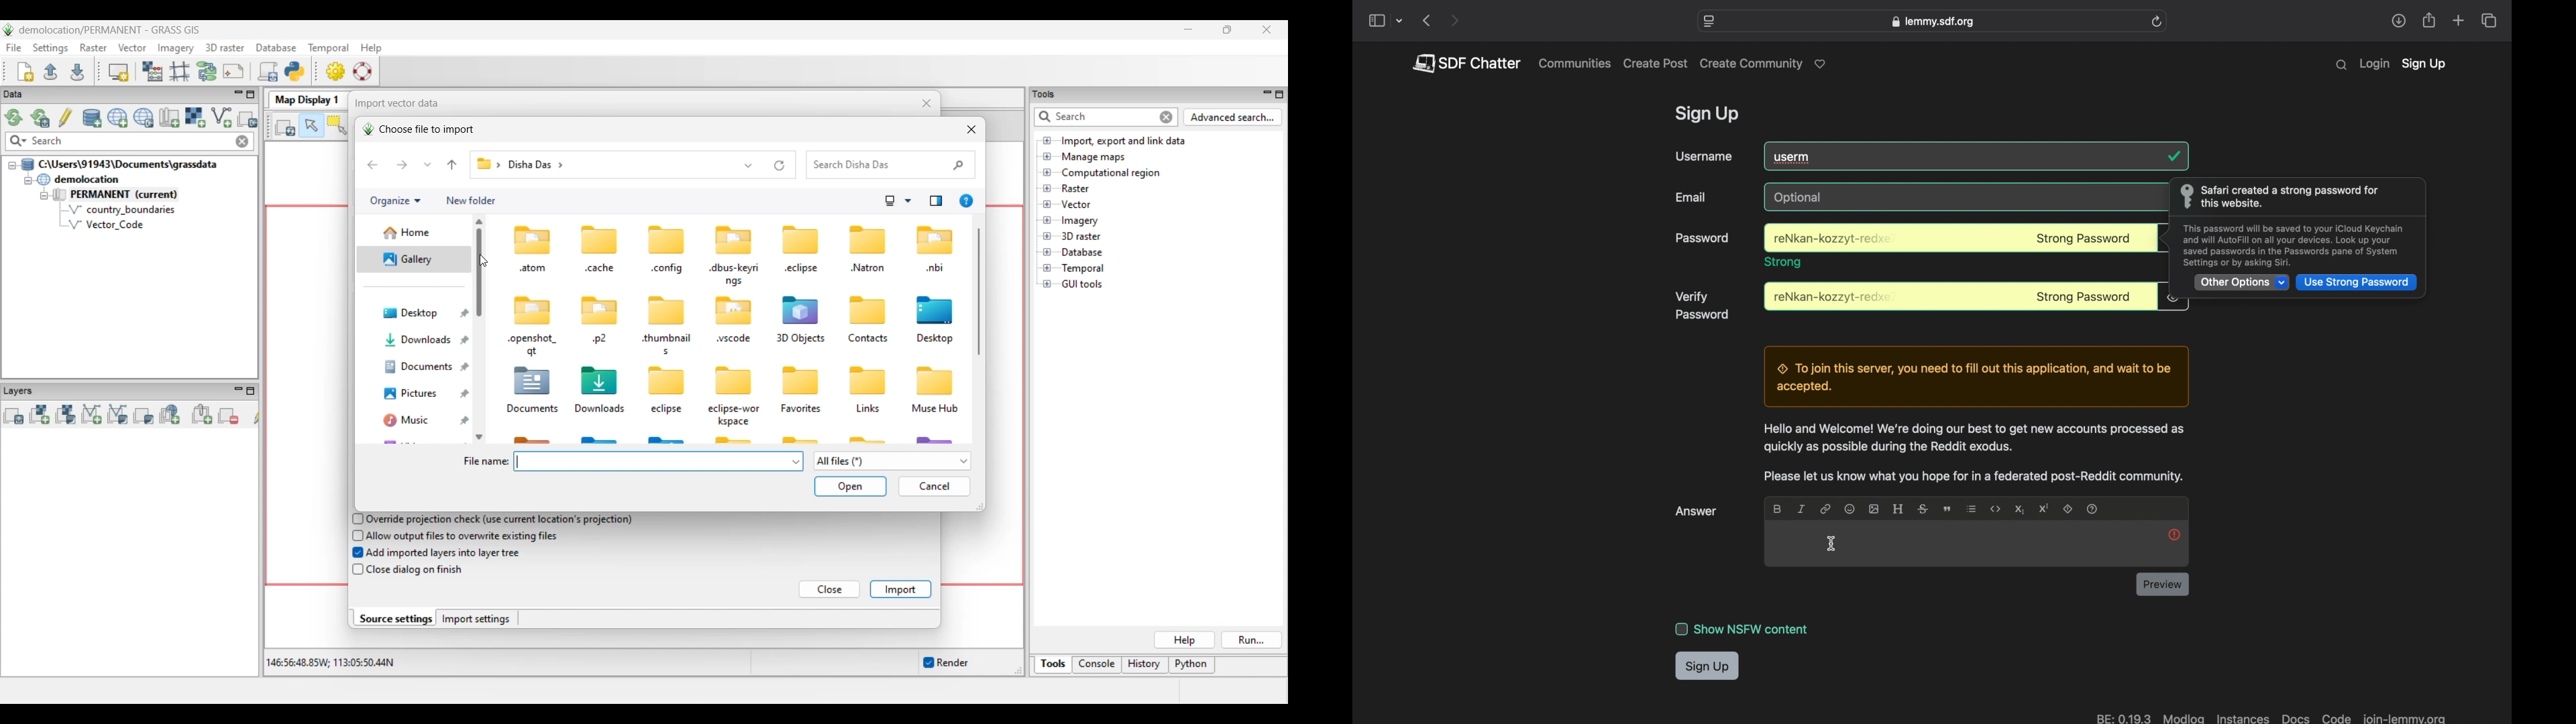  I want to click on pdf chatter, so click(1466, 63).